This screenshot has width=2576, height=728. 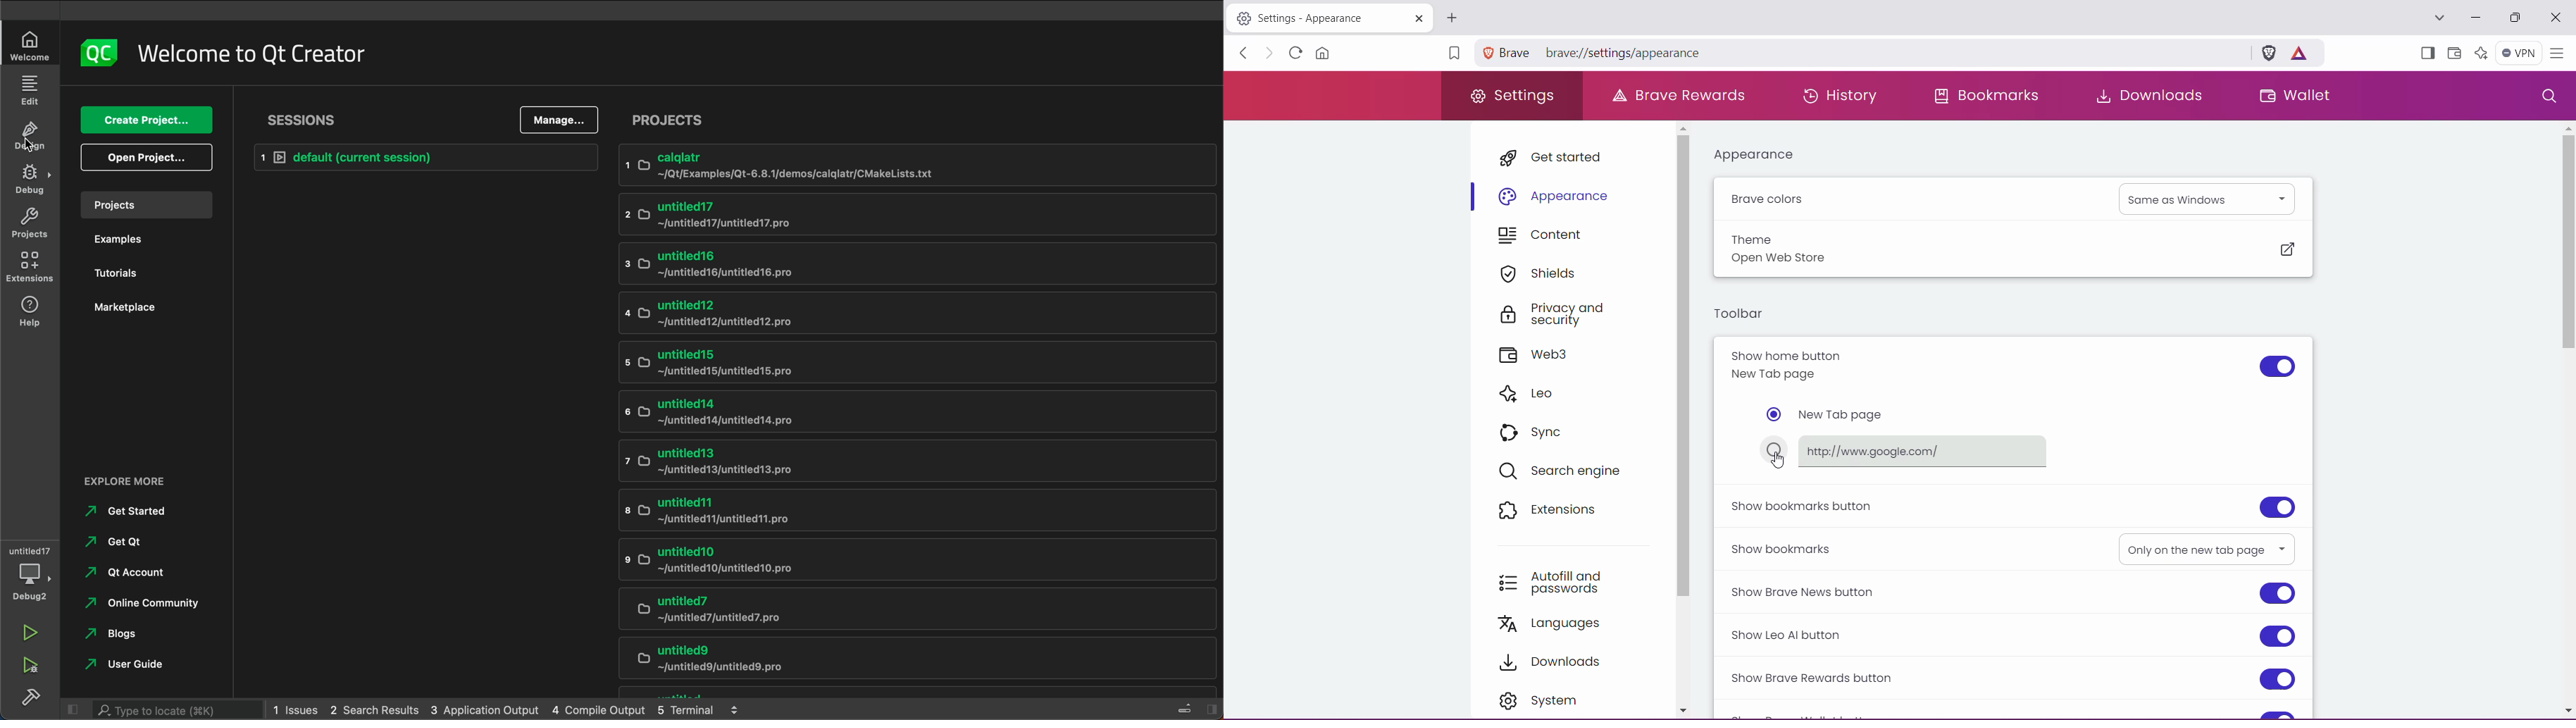 I want to click on design, so click(x=29, y=137).